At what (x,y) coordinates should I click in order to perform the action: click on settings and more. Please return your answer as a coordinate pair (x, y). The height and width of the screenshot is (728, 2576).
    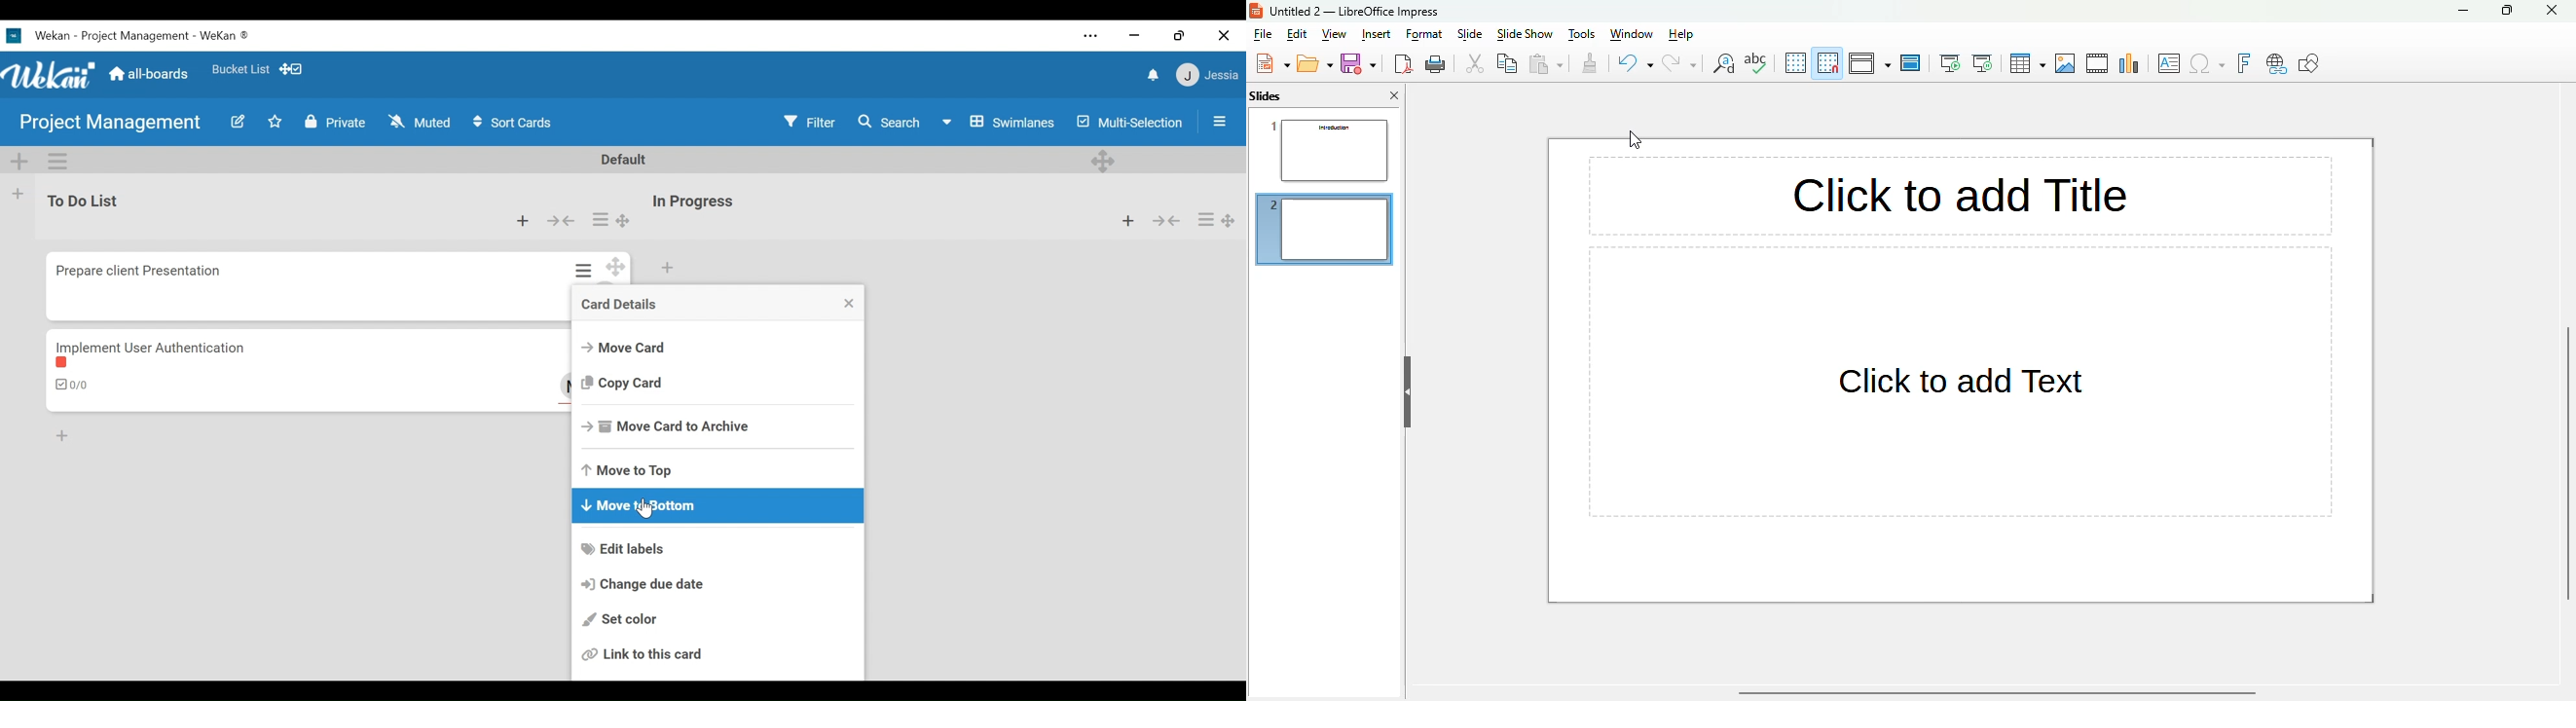
    Looking at the image, I should click on (1090, 36).